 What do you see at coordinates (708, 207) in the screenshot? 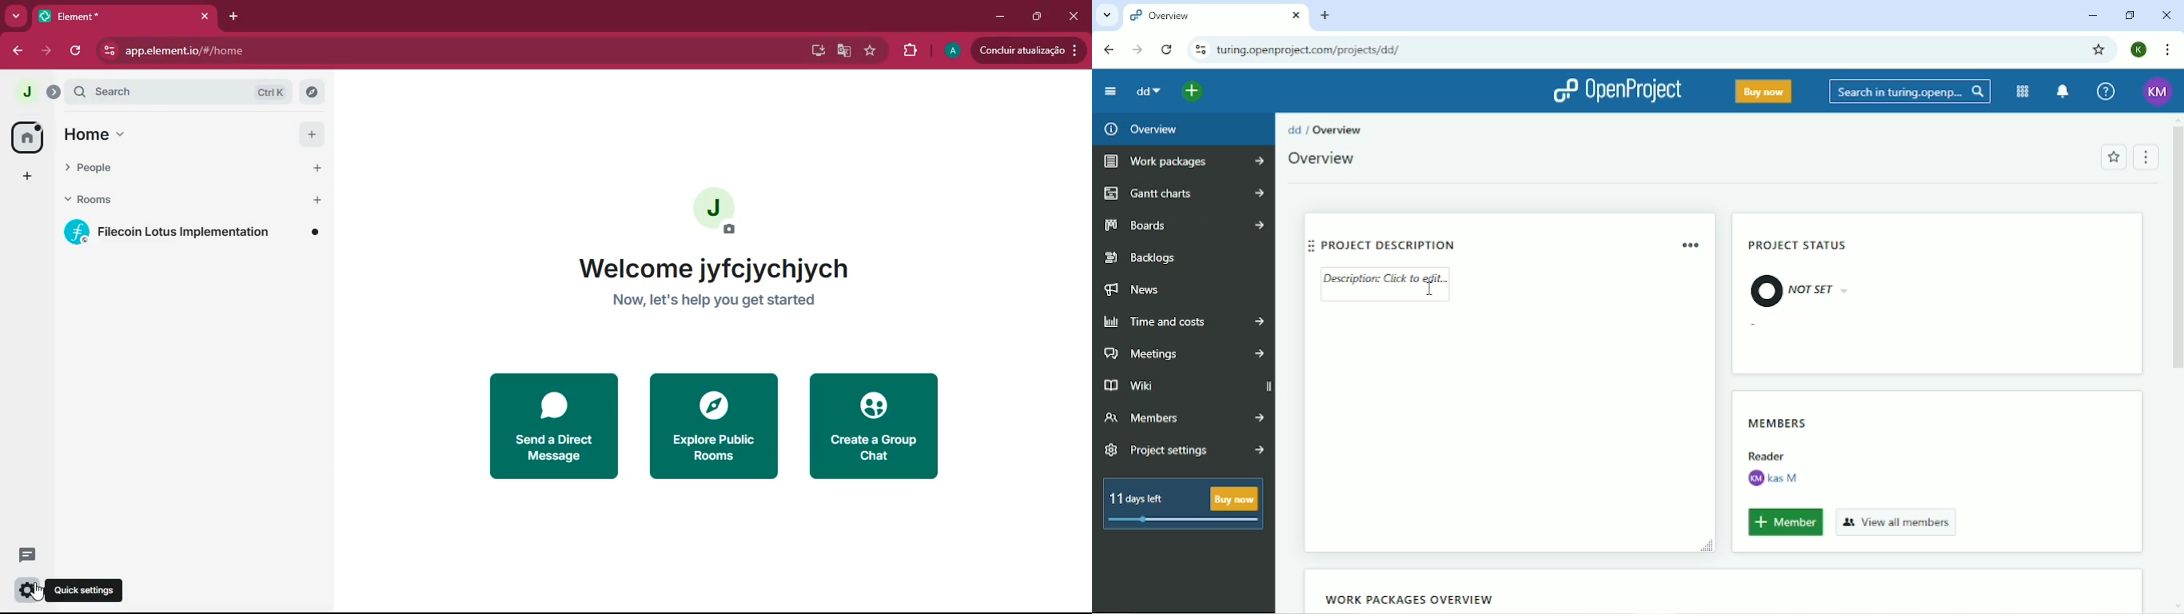
I see `profile picture` at bounding box center [708, 207].